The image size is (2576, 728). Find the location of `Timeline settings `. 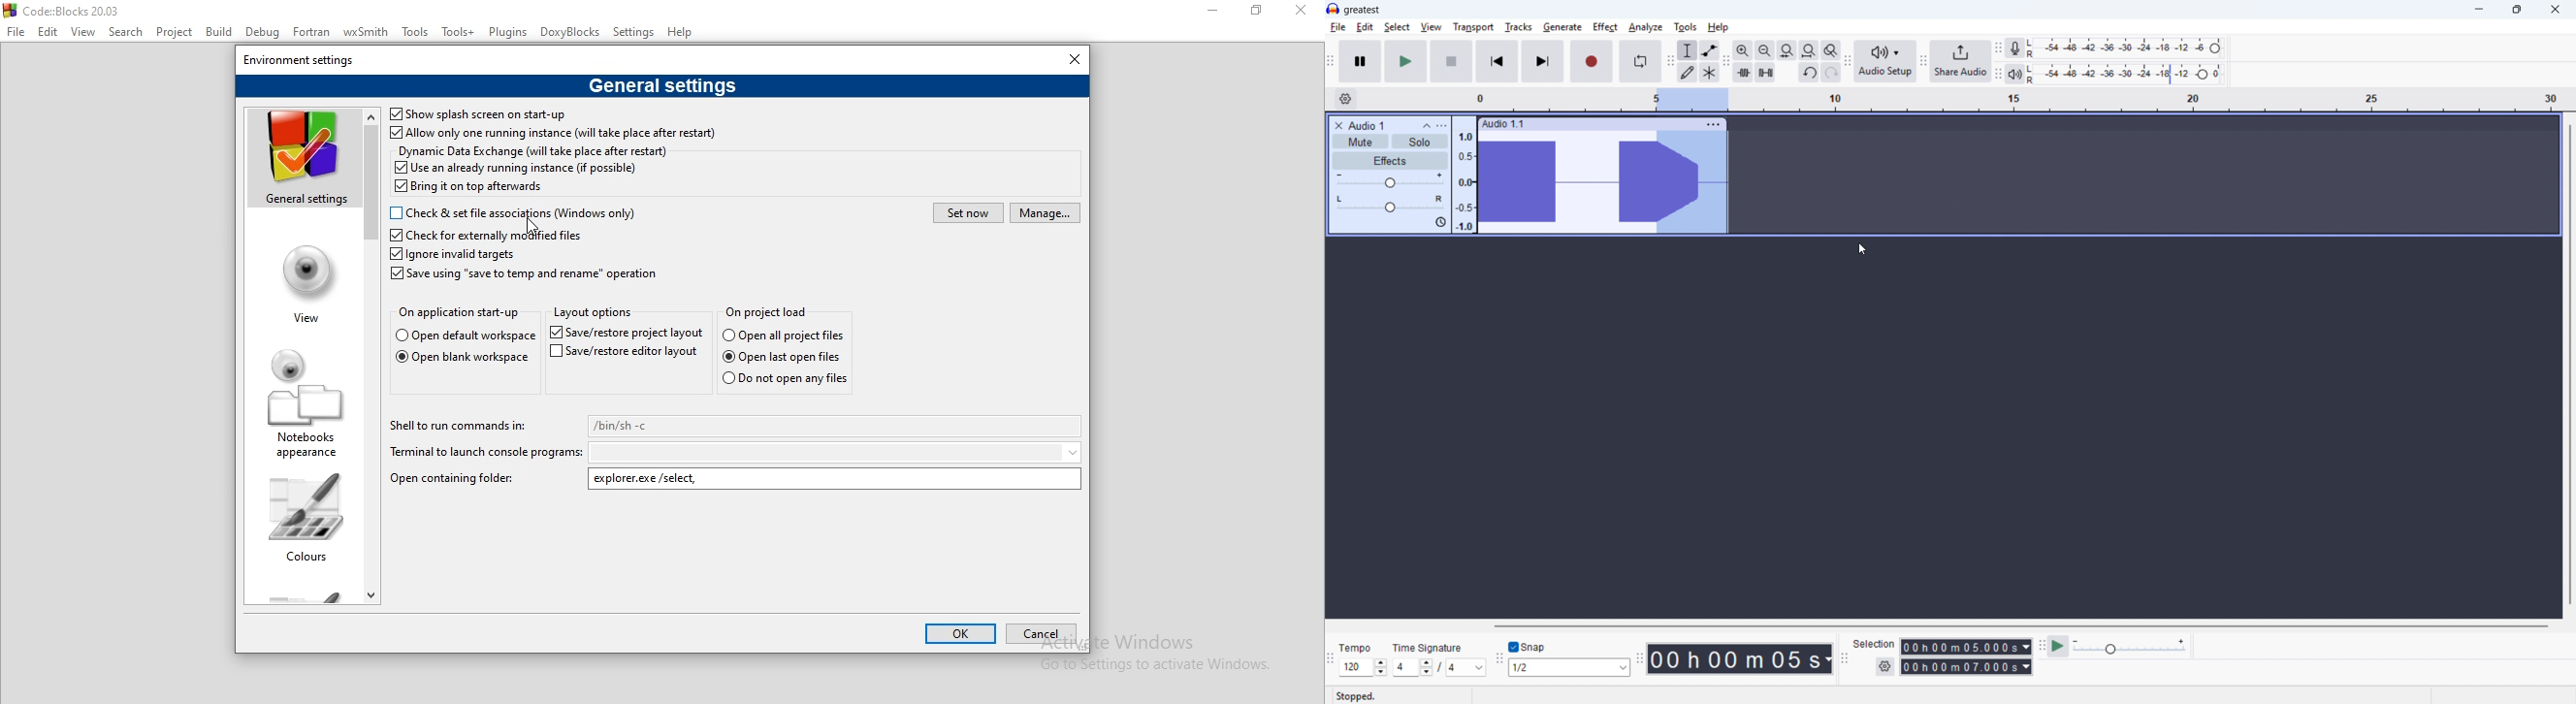

Timeline settings  is located at coordinates (1345, 99).